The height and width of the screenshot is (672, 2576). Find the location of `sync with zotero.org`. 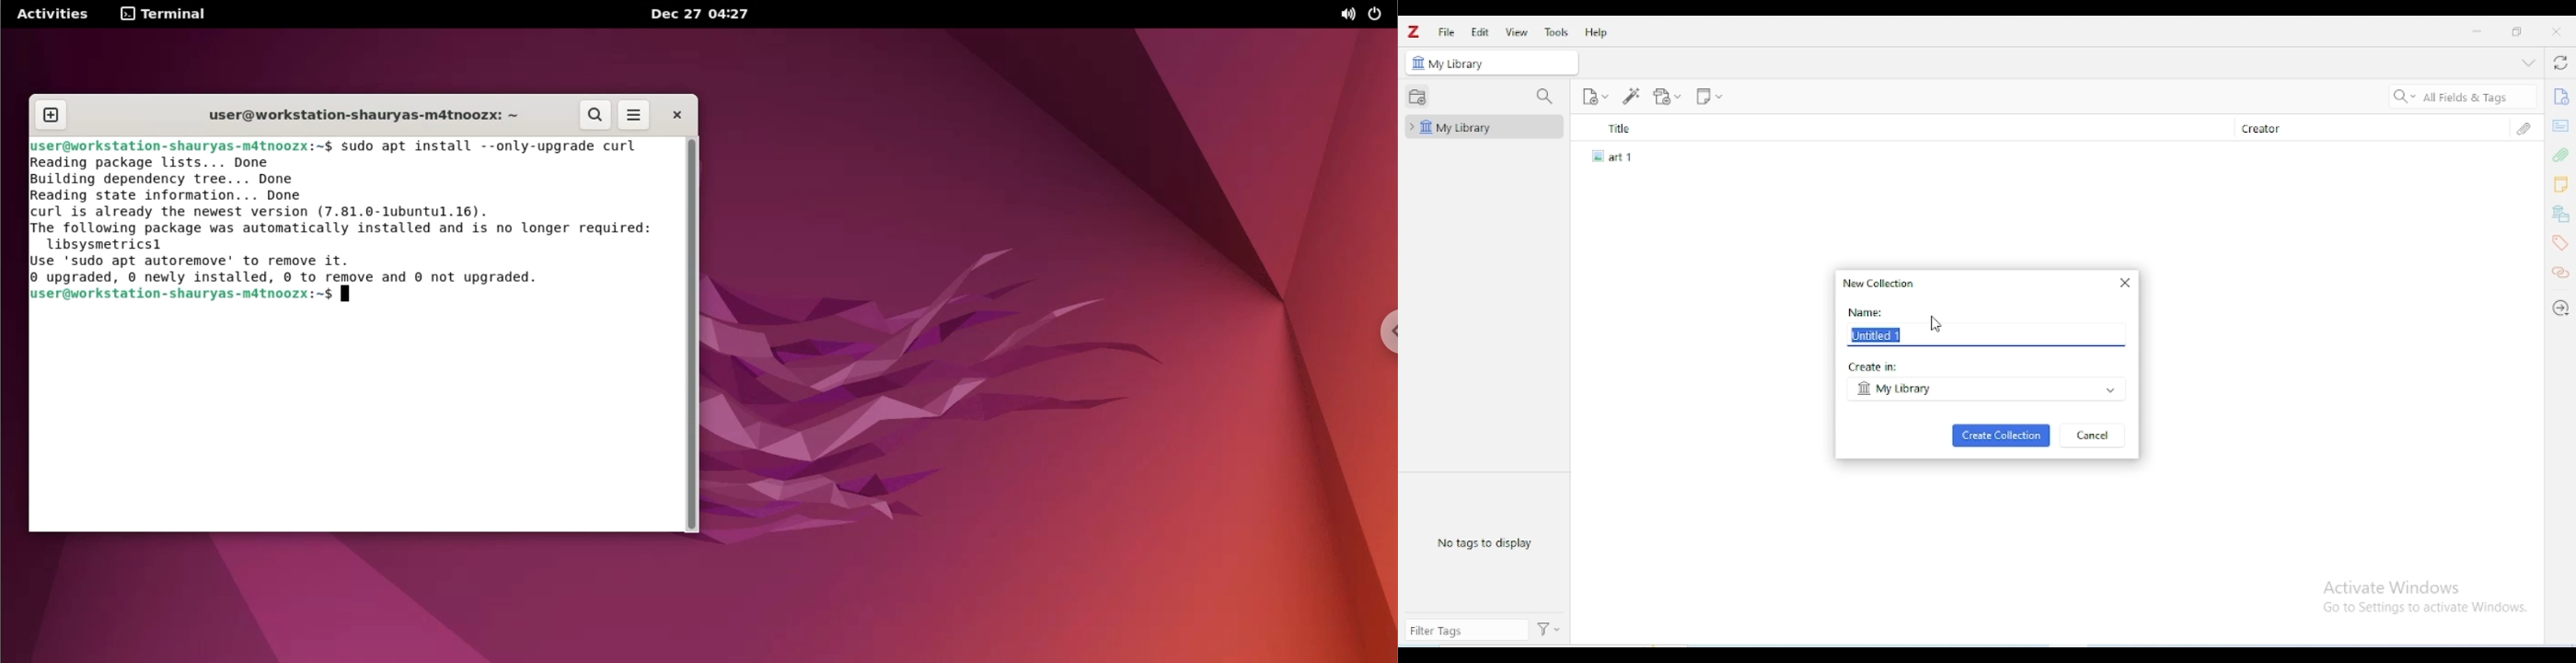

sync with zotero.org is located at coordinates (2560, 64).